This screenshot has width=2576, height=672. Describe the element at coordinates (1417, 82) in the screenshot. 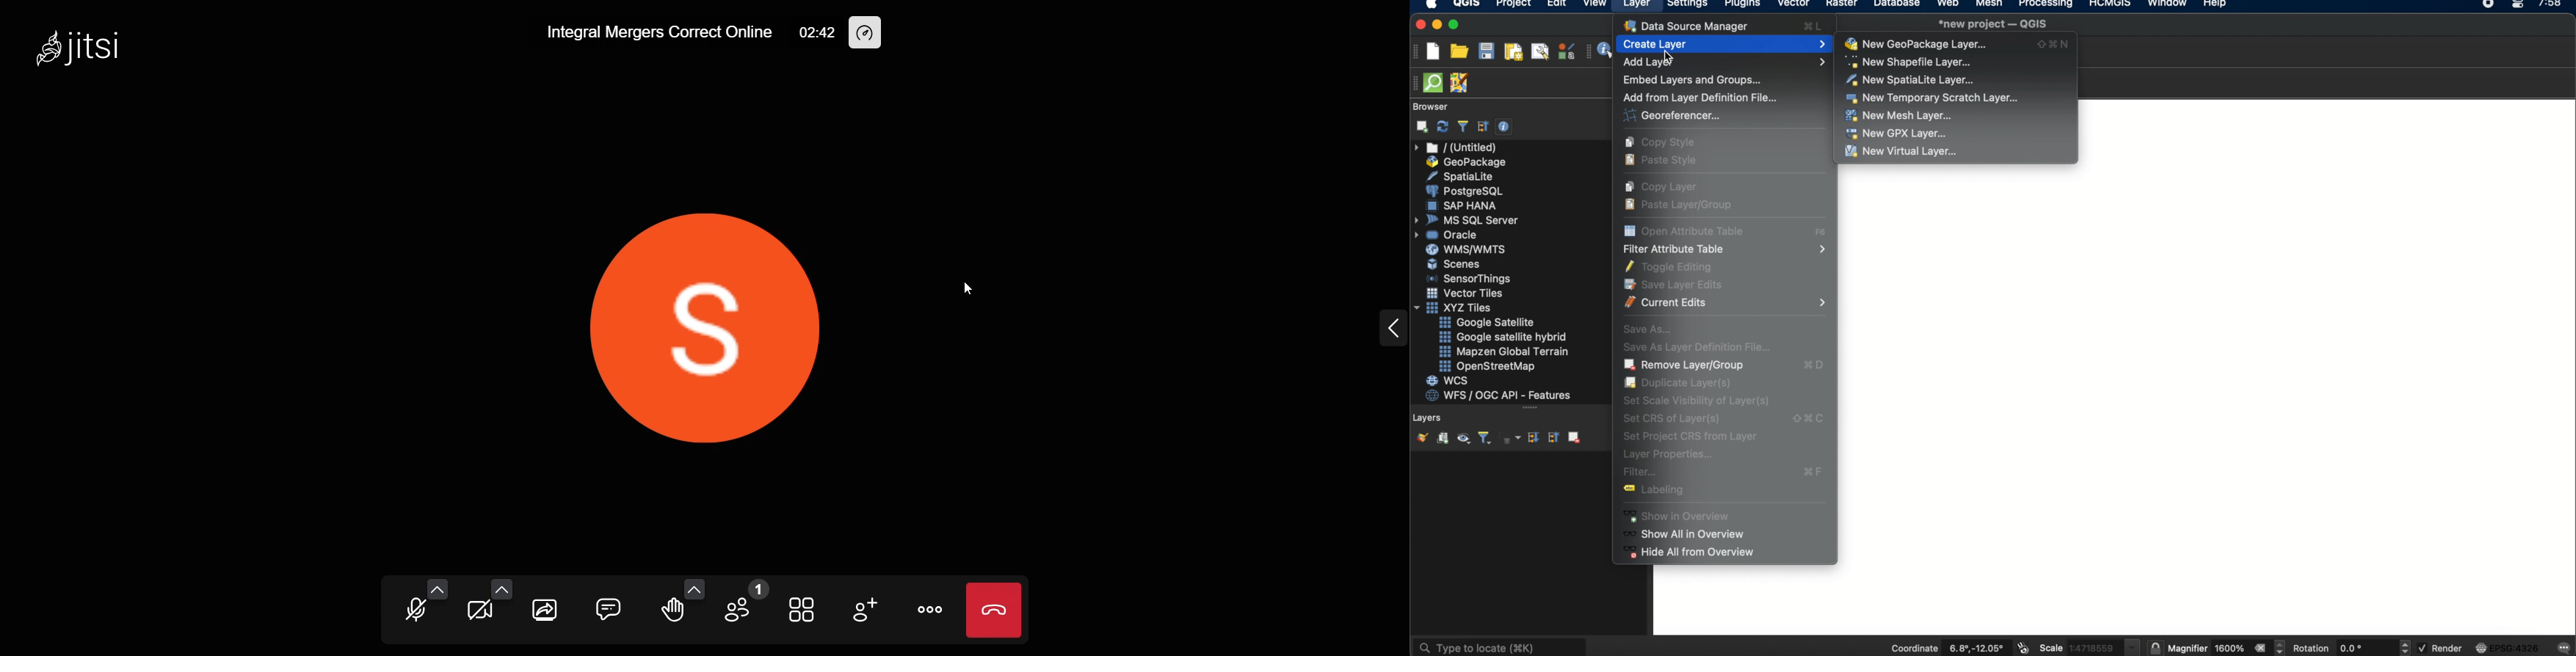

I see `hidden toolbar` at that location.